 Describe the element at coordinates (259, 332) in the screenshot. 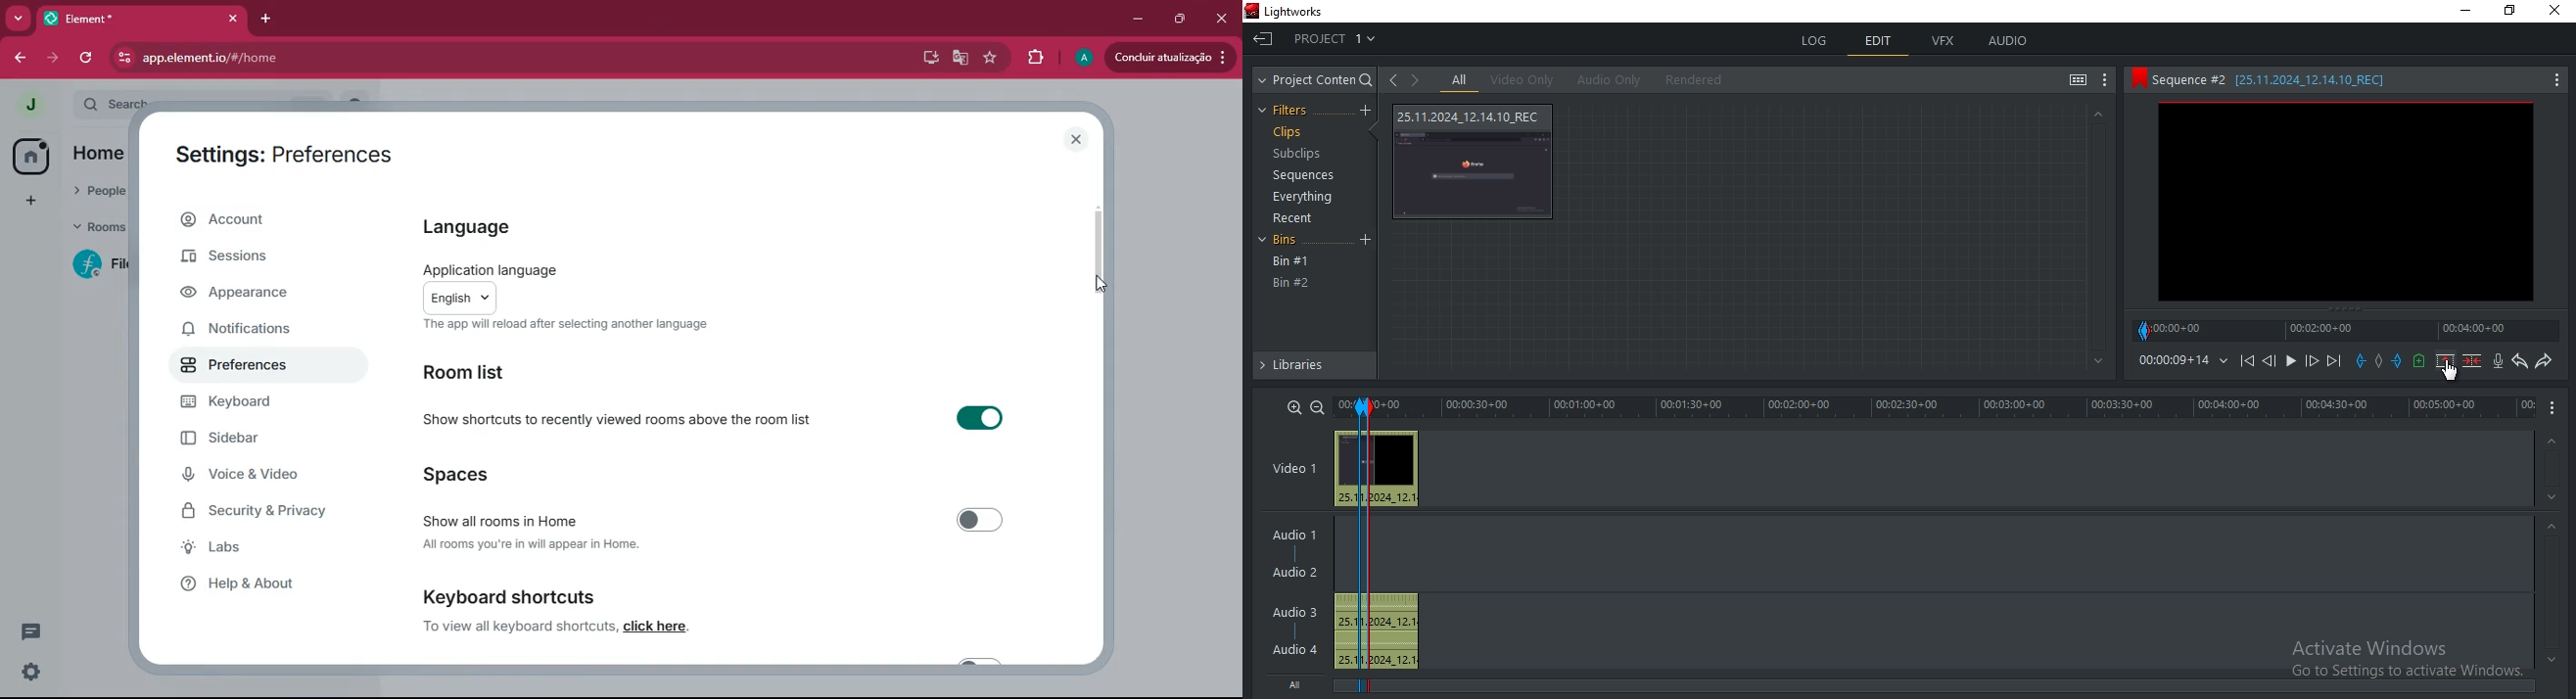

I see `notifications` at that location.